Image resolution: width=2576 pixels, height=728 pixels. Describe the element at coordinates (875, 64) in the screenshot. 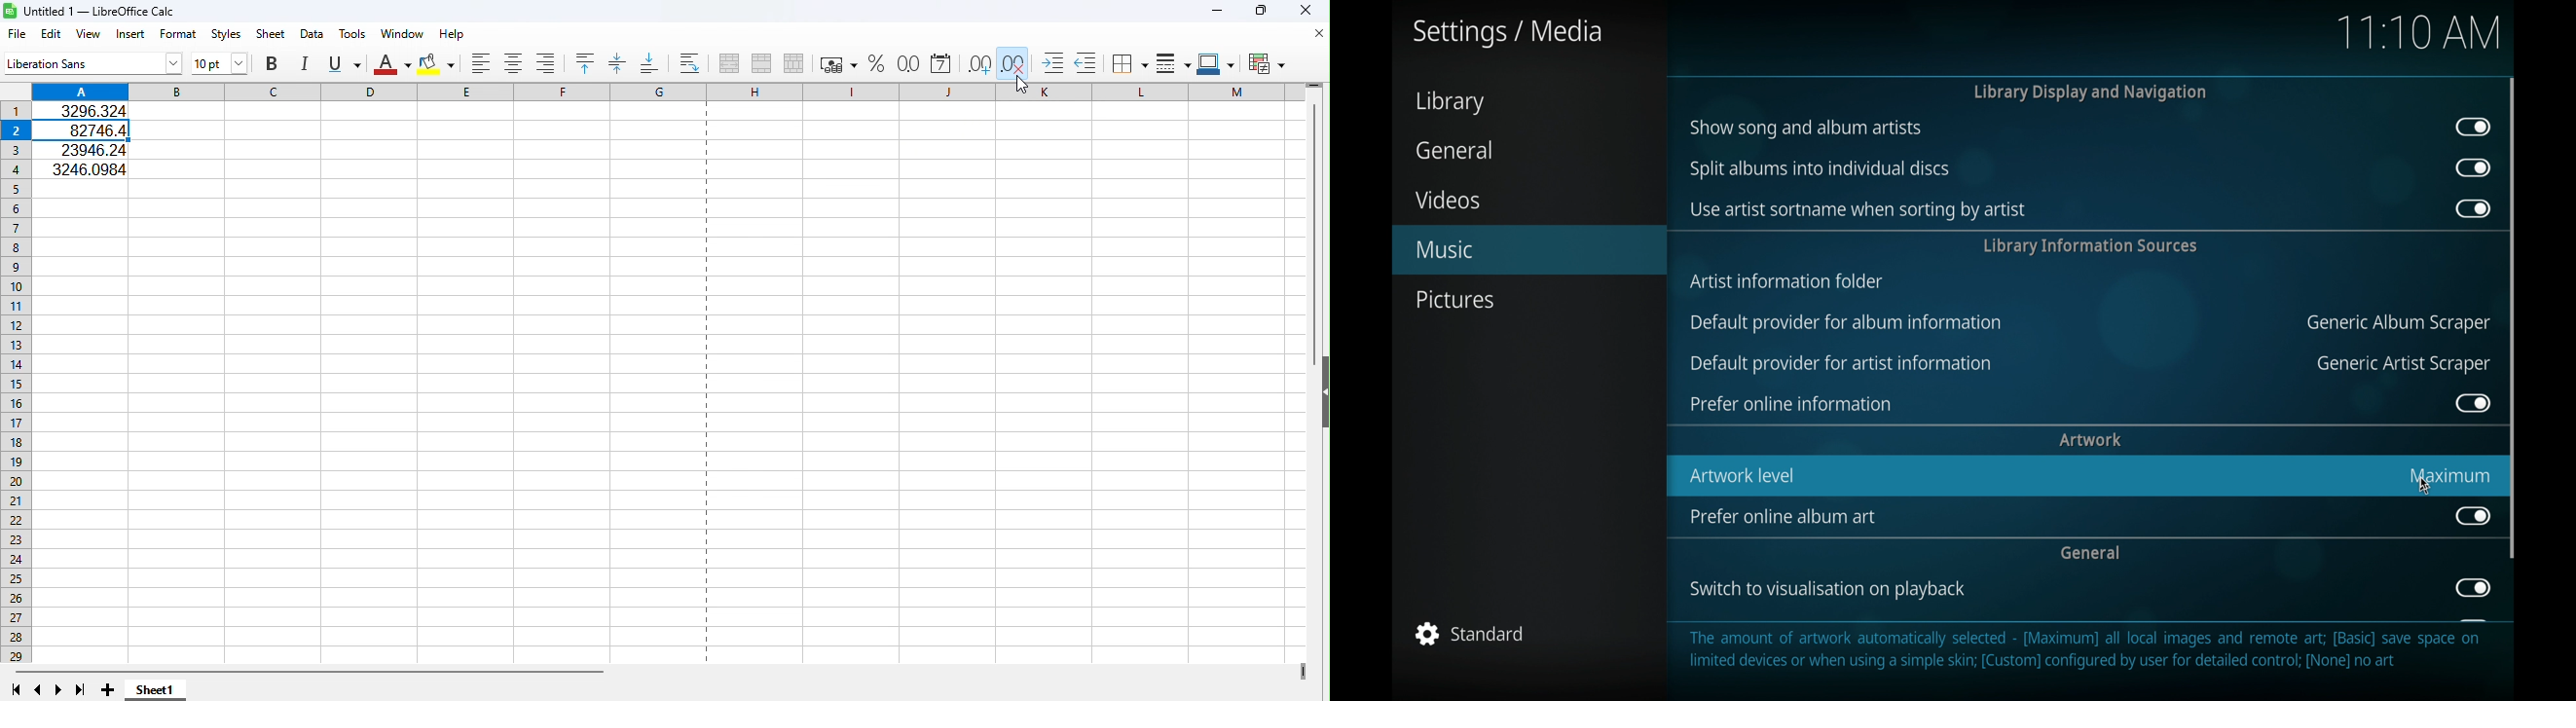

I see `Format as percent` at that location.